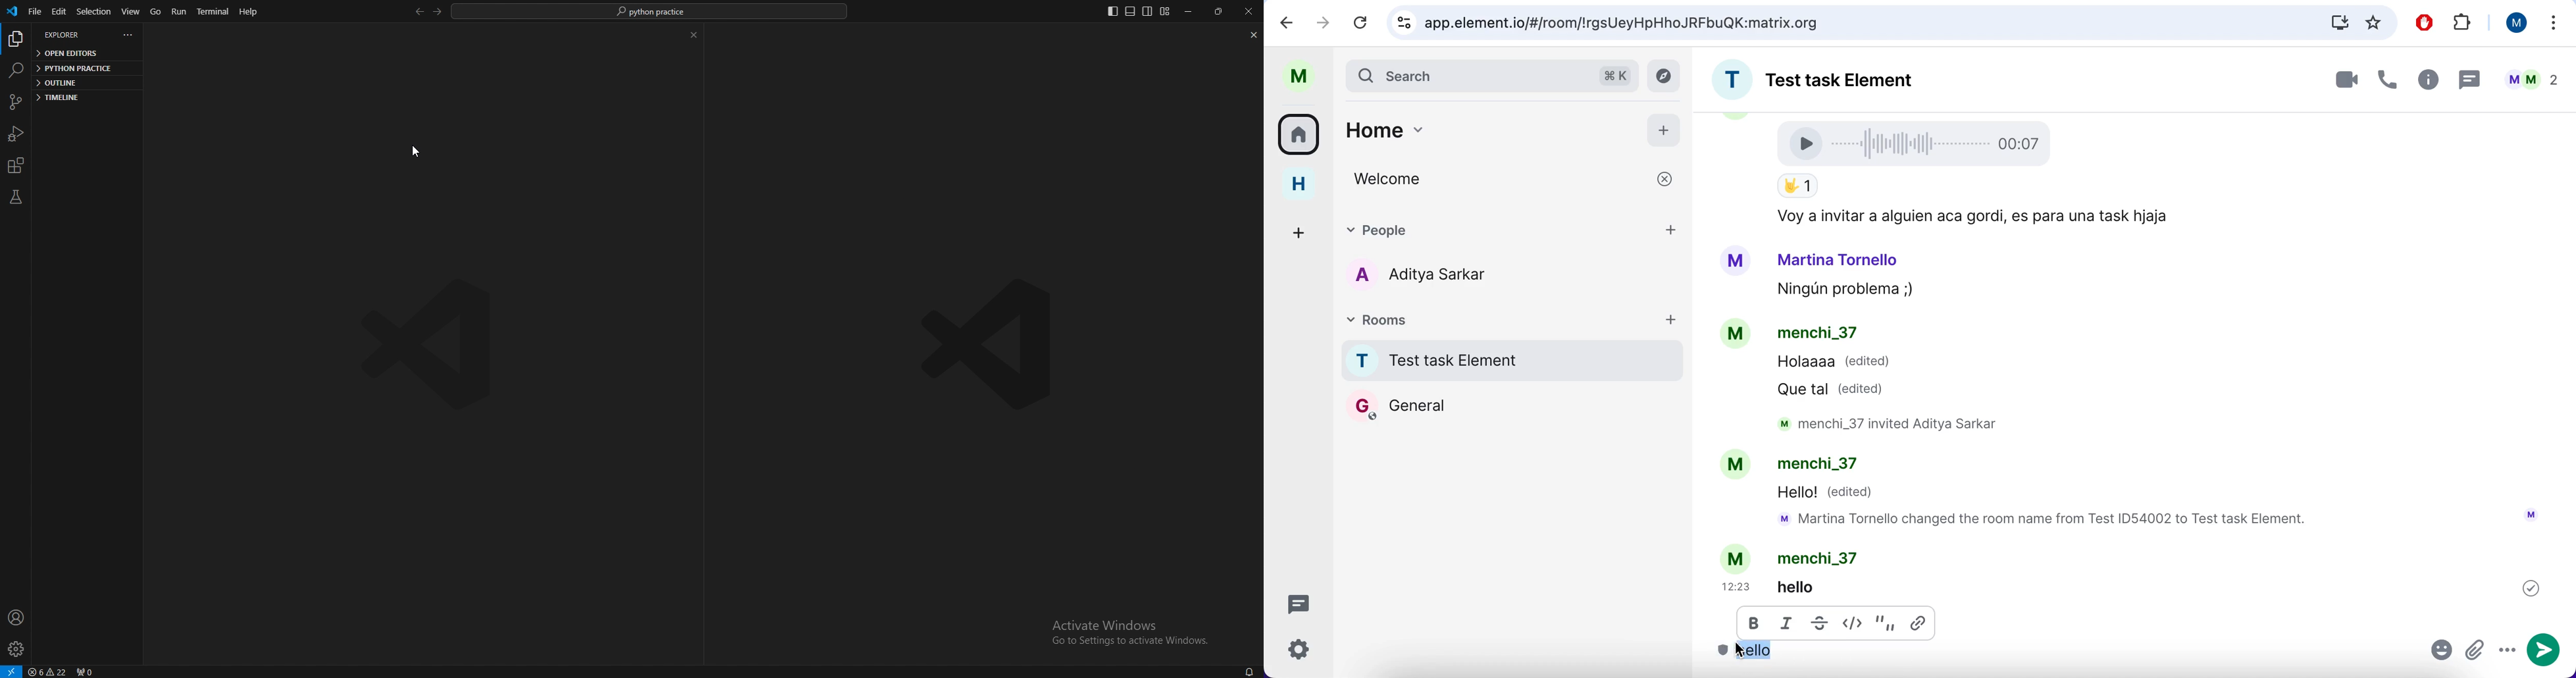 This screenshot has height=700, width=2576. What do you see at coordinates (1509, 360) in the screenshot?
I see `room name` at bounding box center [1509, 360].